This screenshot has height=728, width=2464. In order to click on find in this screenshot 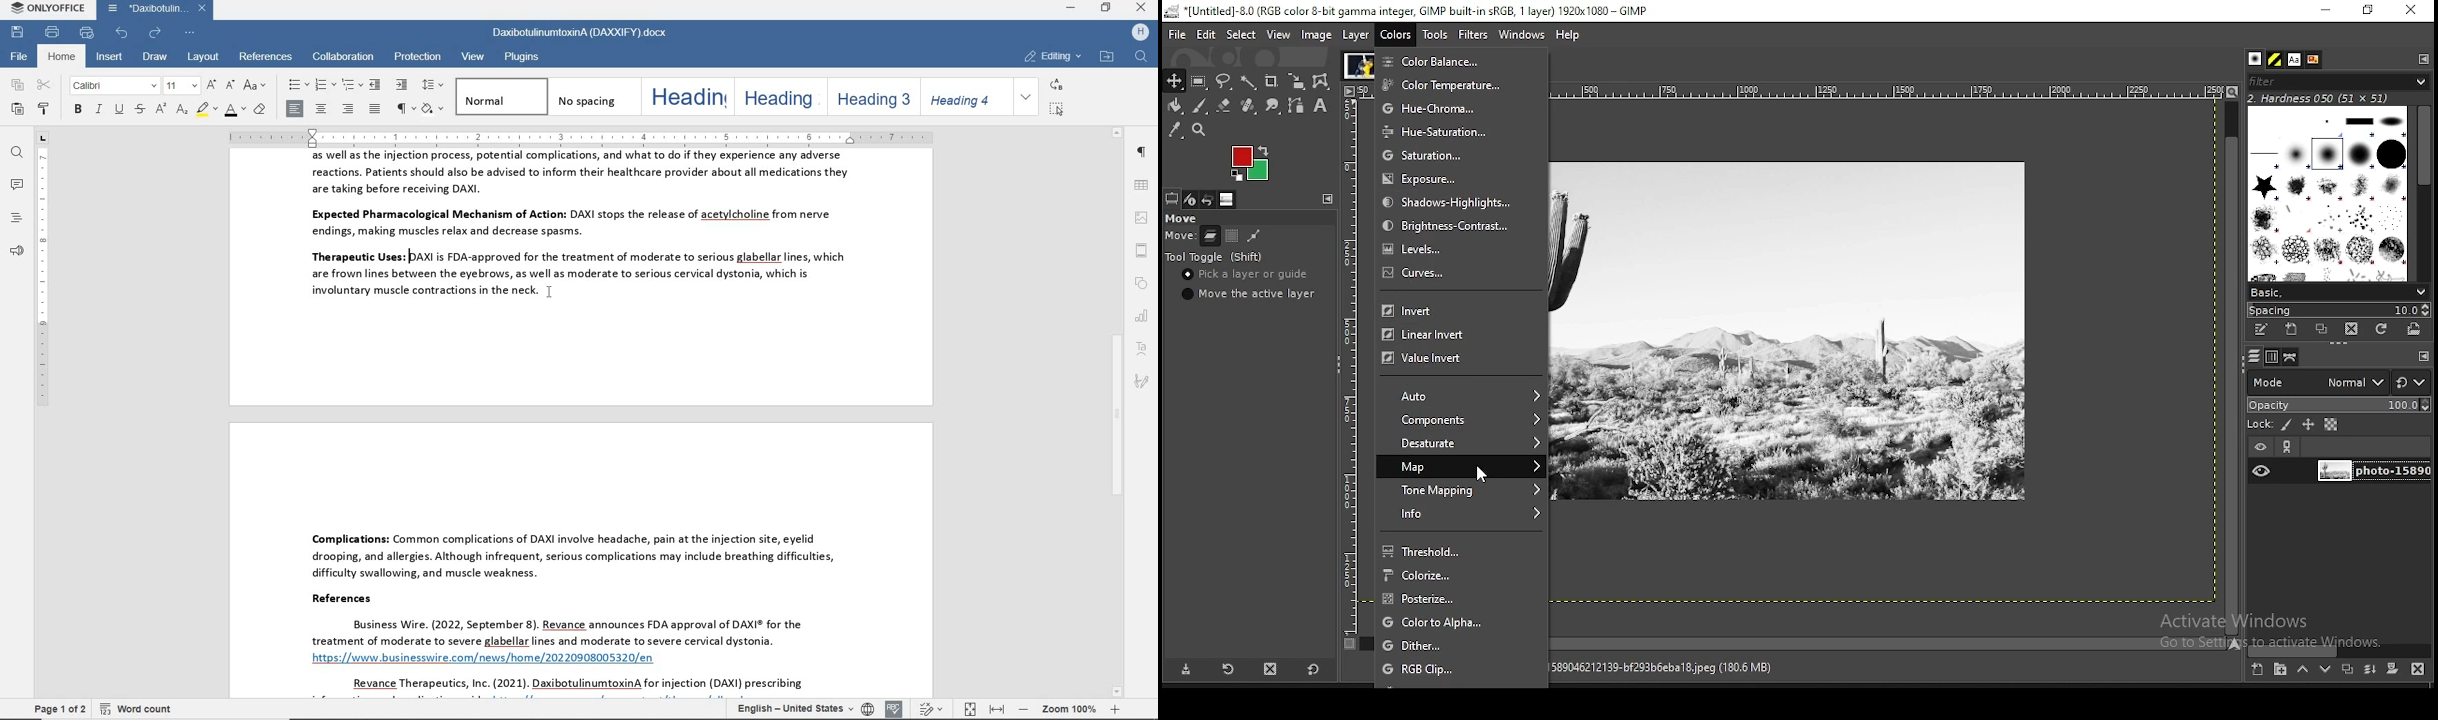, I will do `click(1143, 58)`.